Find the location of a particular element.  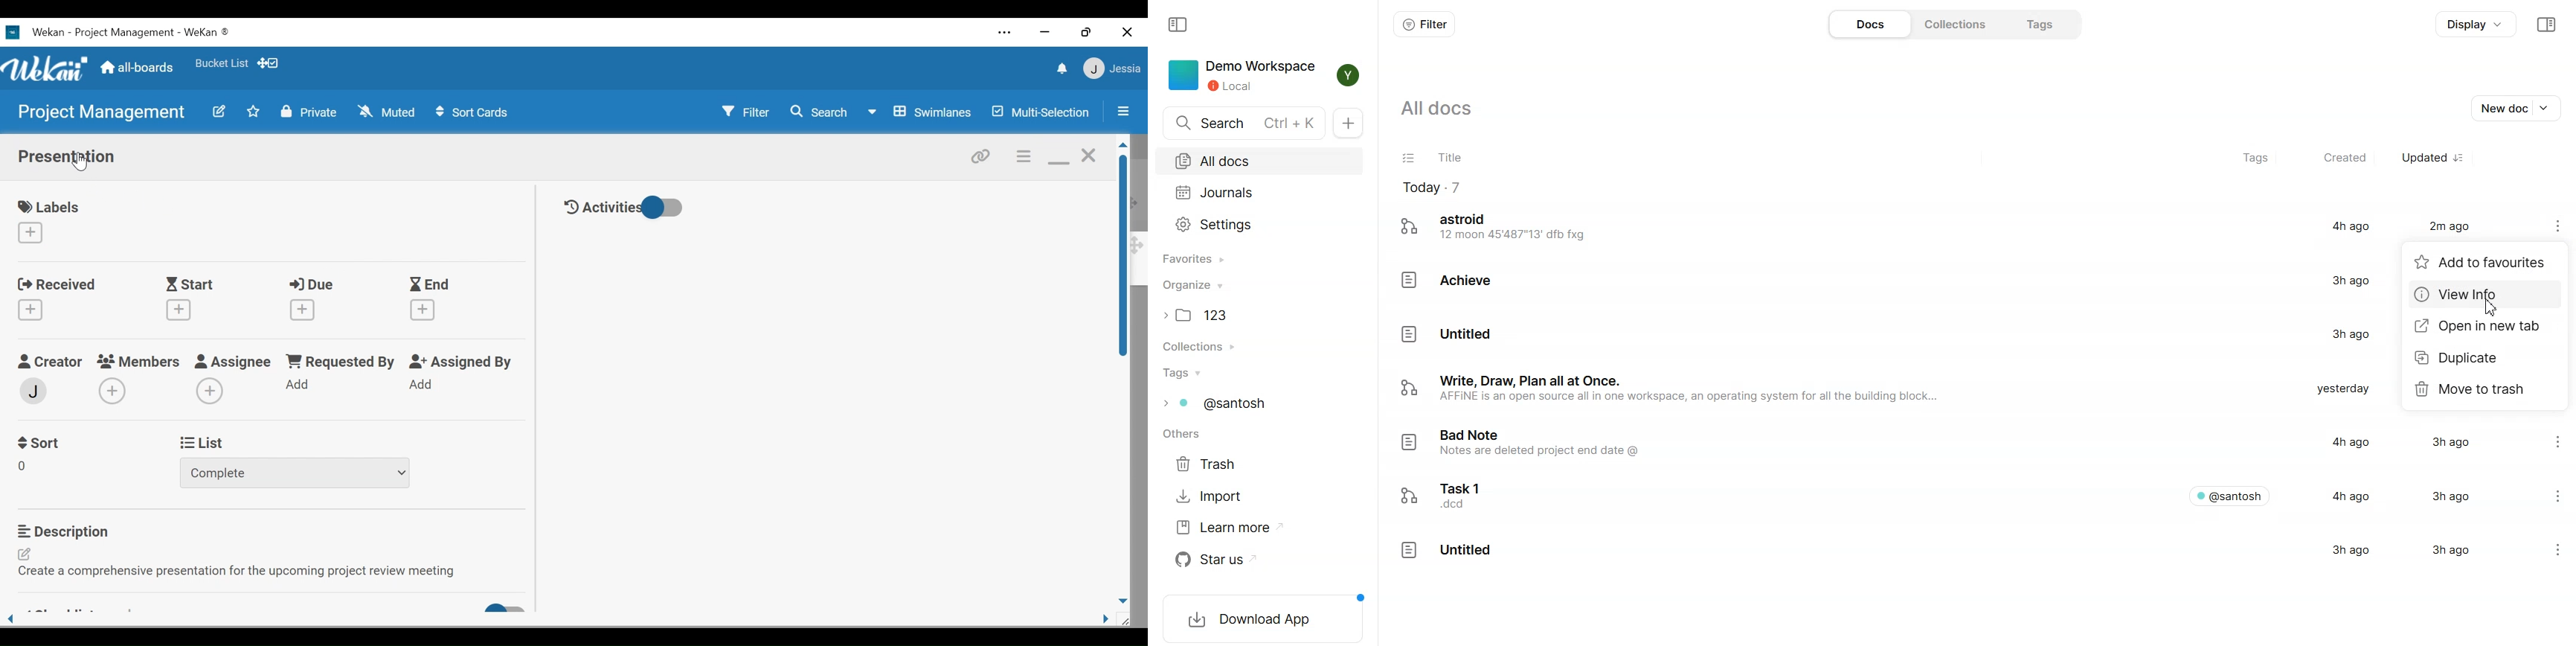

Checklist is located at coordinates (1410, 159).